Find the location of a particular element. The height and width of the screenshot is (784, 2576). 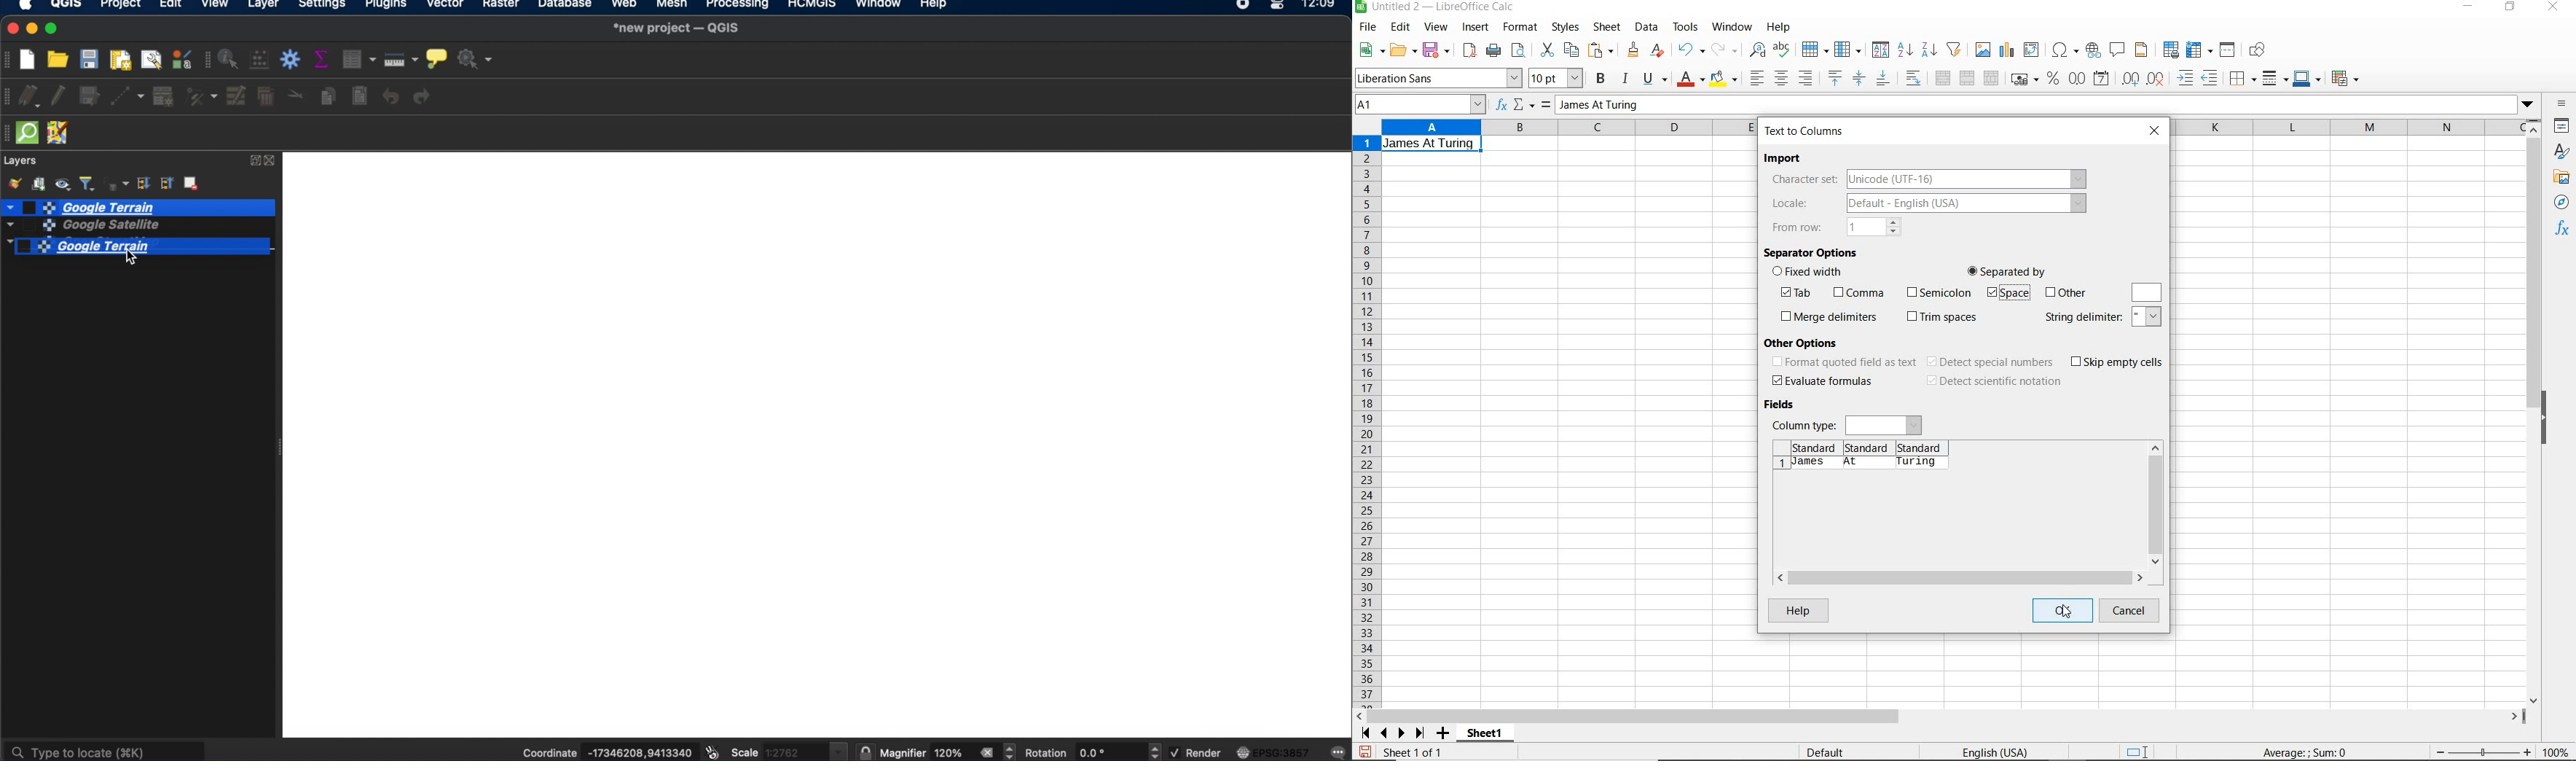

wrap text is located at coordinates (1913, 79).